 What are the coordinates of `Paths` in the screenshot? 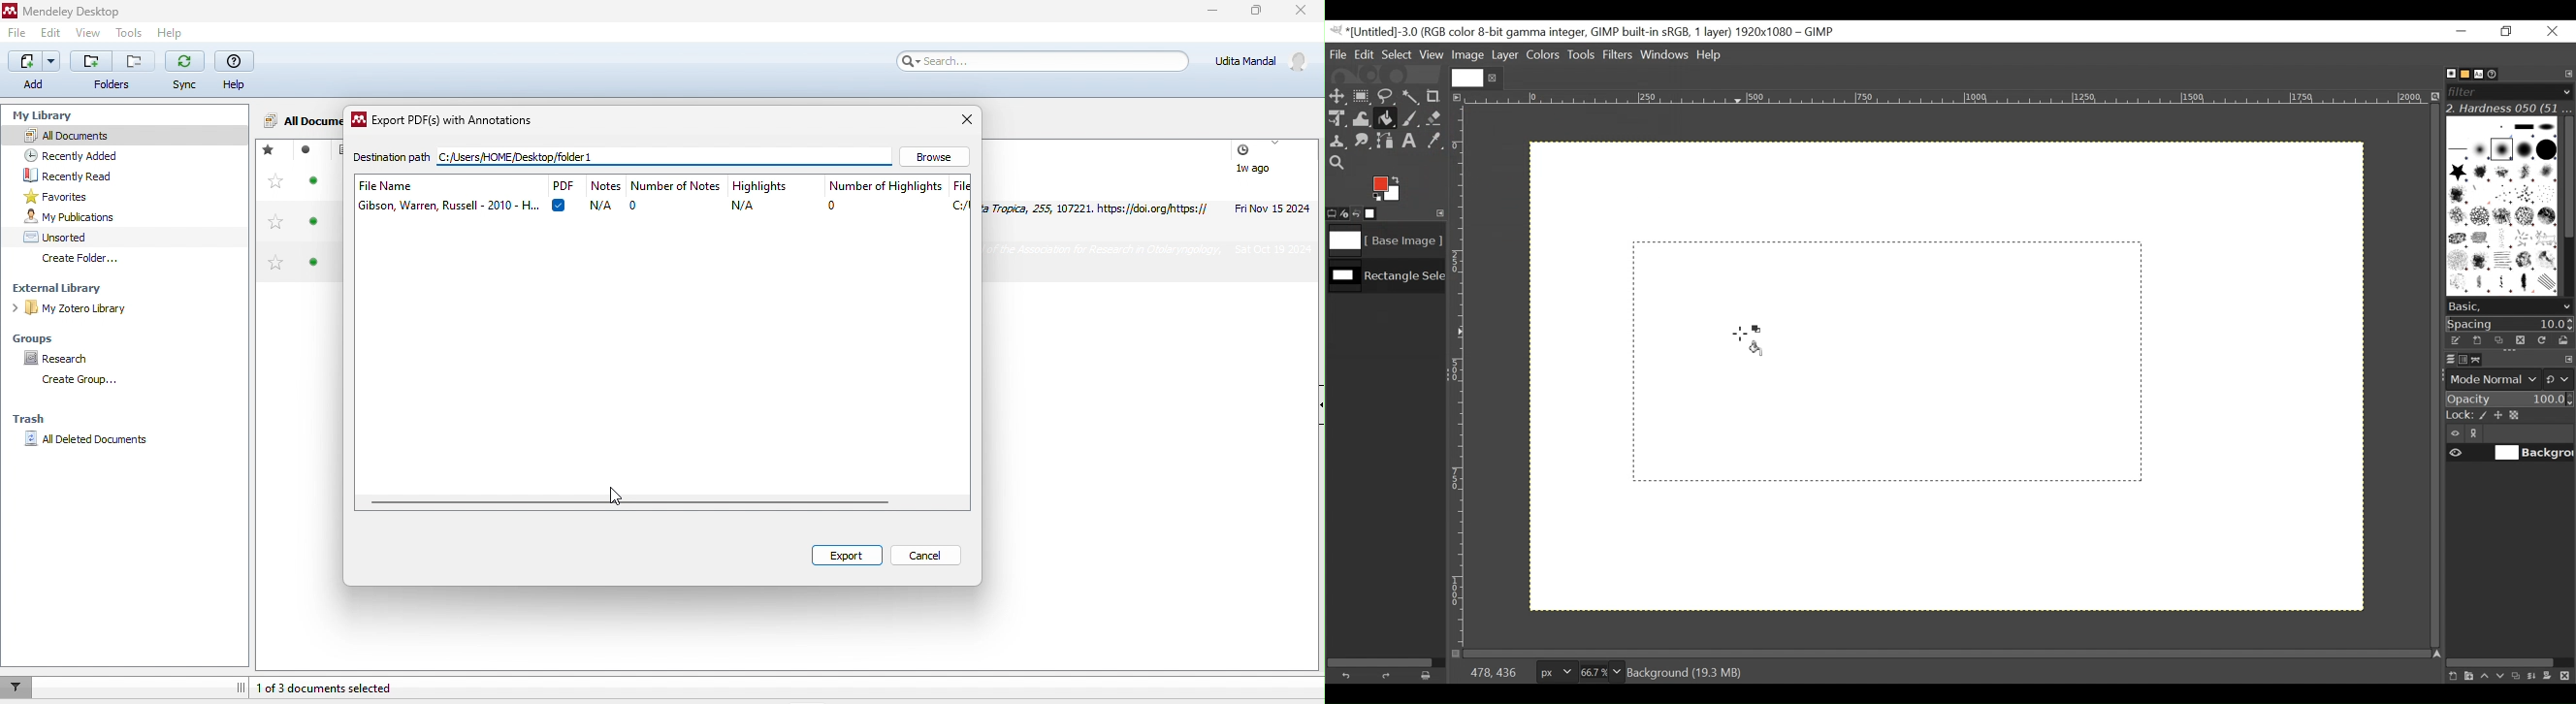 It's located at (2480, 360).